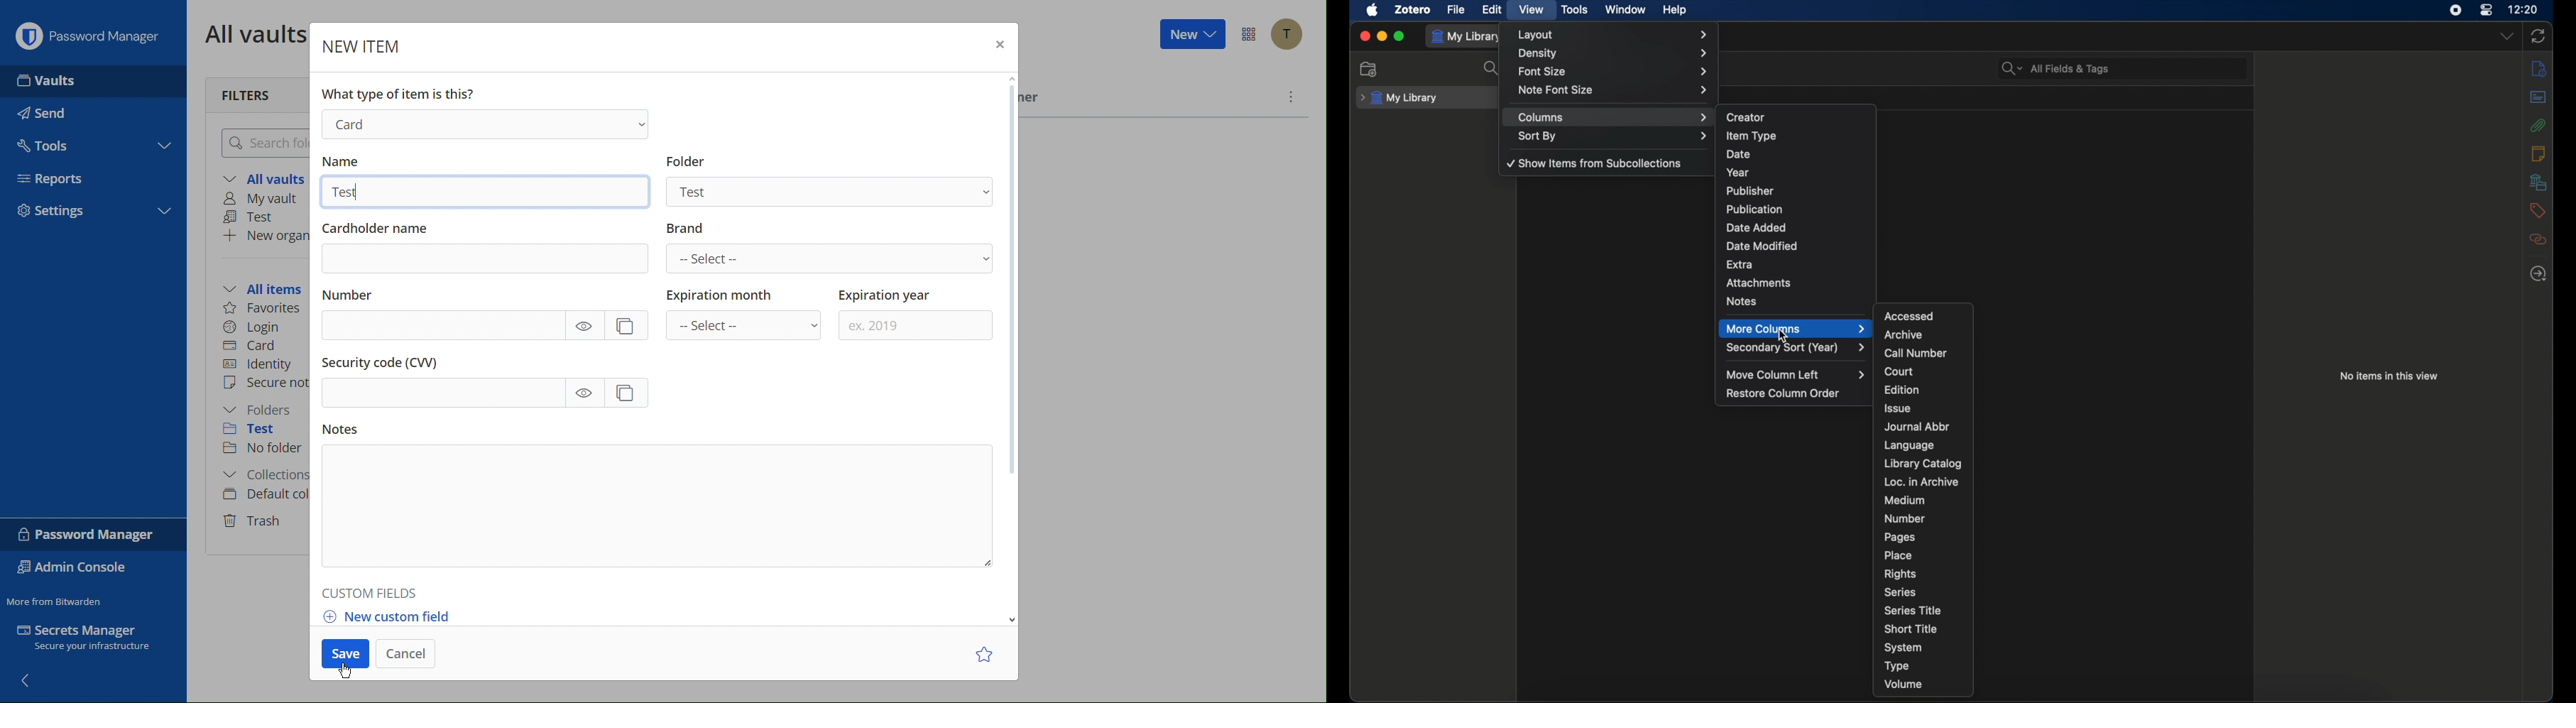 This screenshot has width=2576, height=728. I want to click on notes, so click(1741, 301).